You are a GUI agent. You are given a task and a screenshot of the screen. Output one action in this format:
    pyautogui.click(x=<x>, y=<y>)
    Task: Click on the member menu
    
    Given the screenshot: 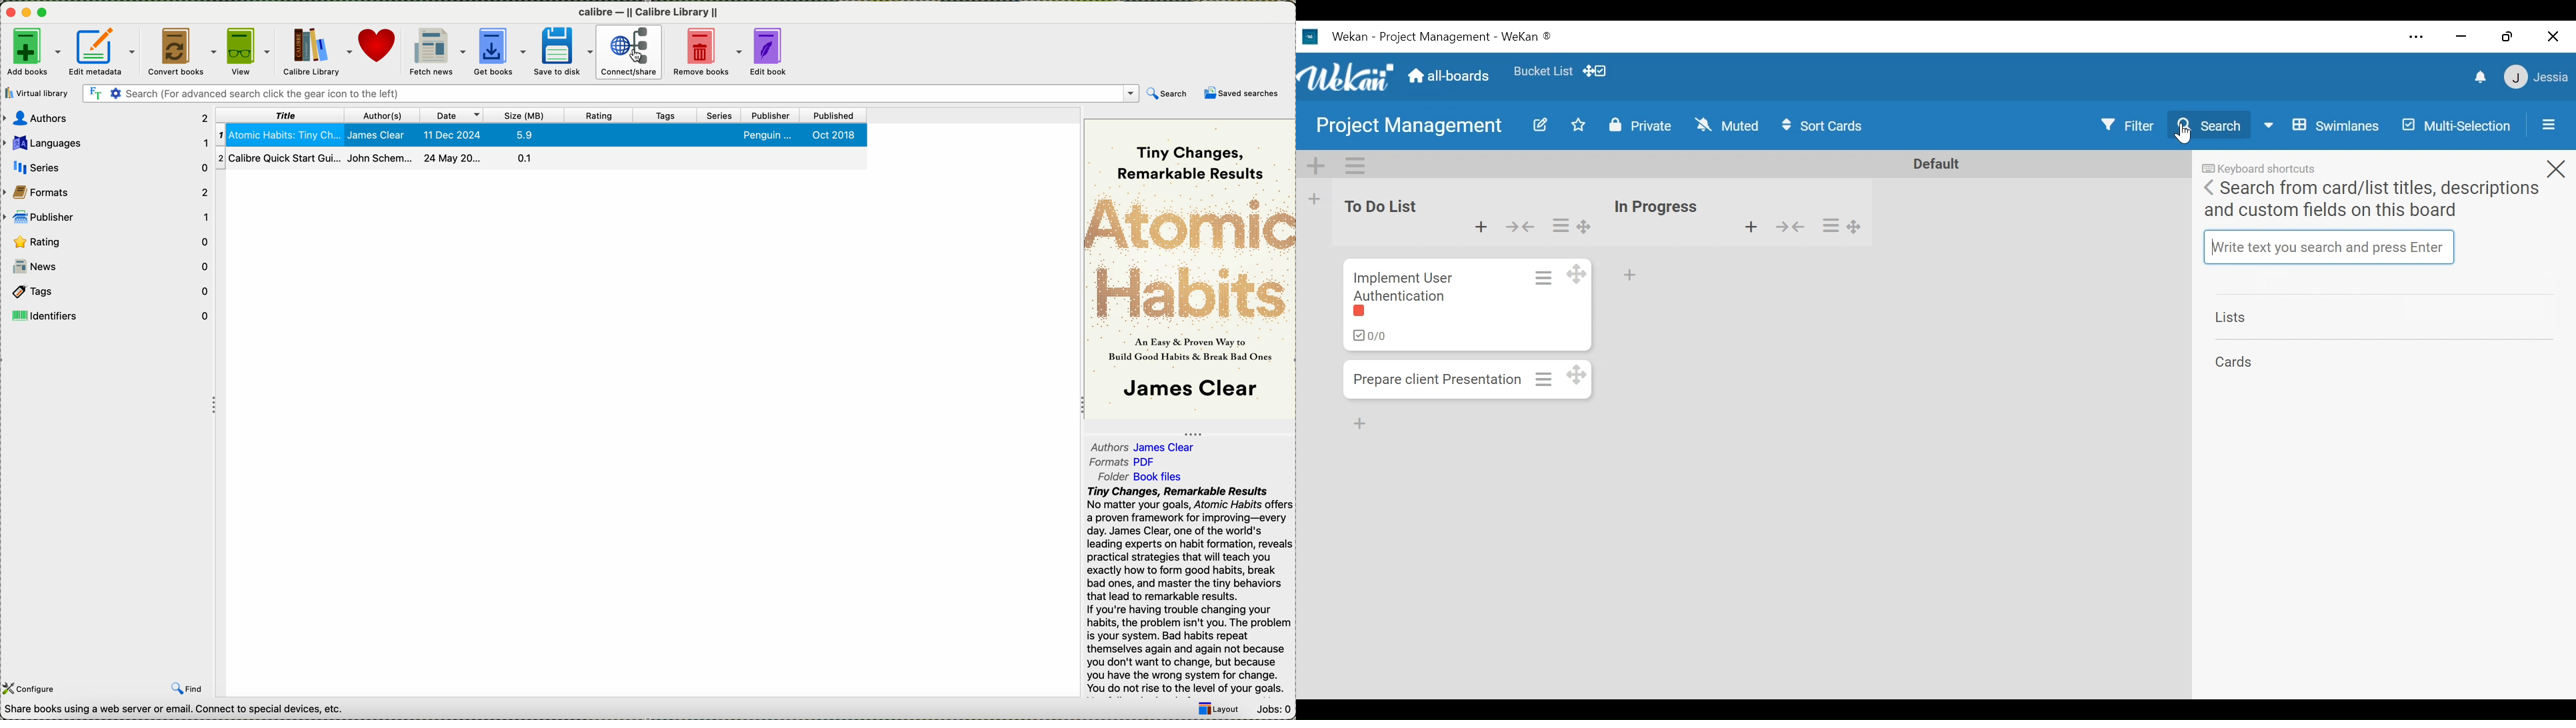 What is the action you would take?
    pyautogui.click(x=2535, y=77)
    